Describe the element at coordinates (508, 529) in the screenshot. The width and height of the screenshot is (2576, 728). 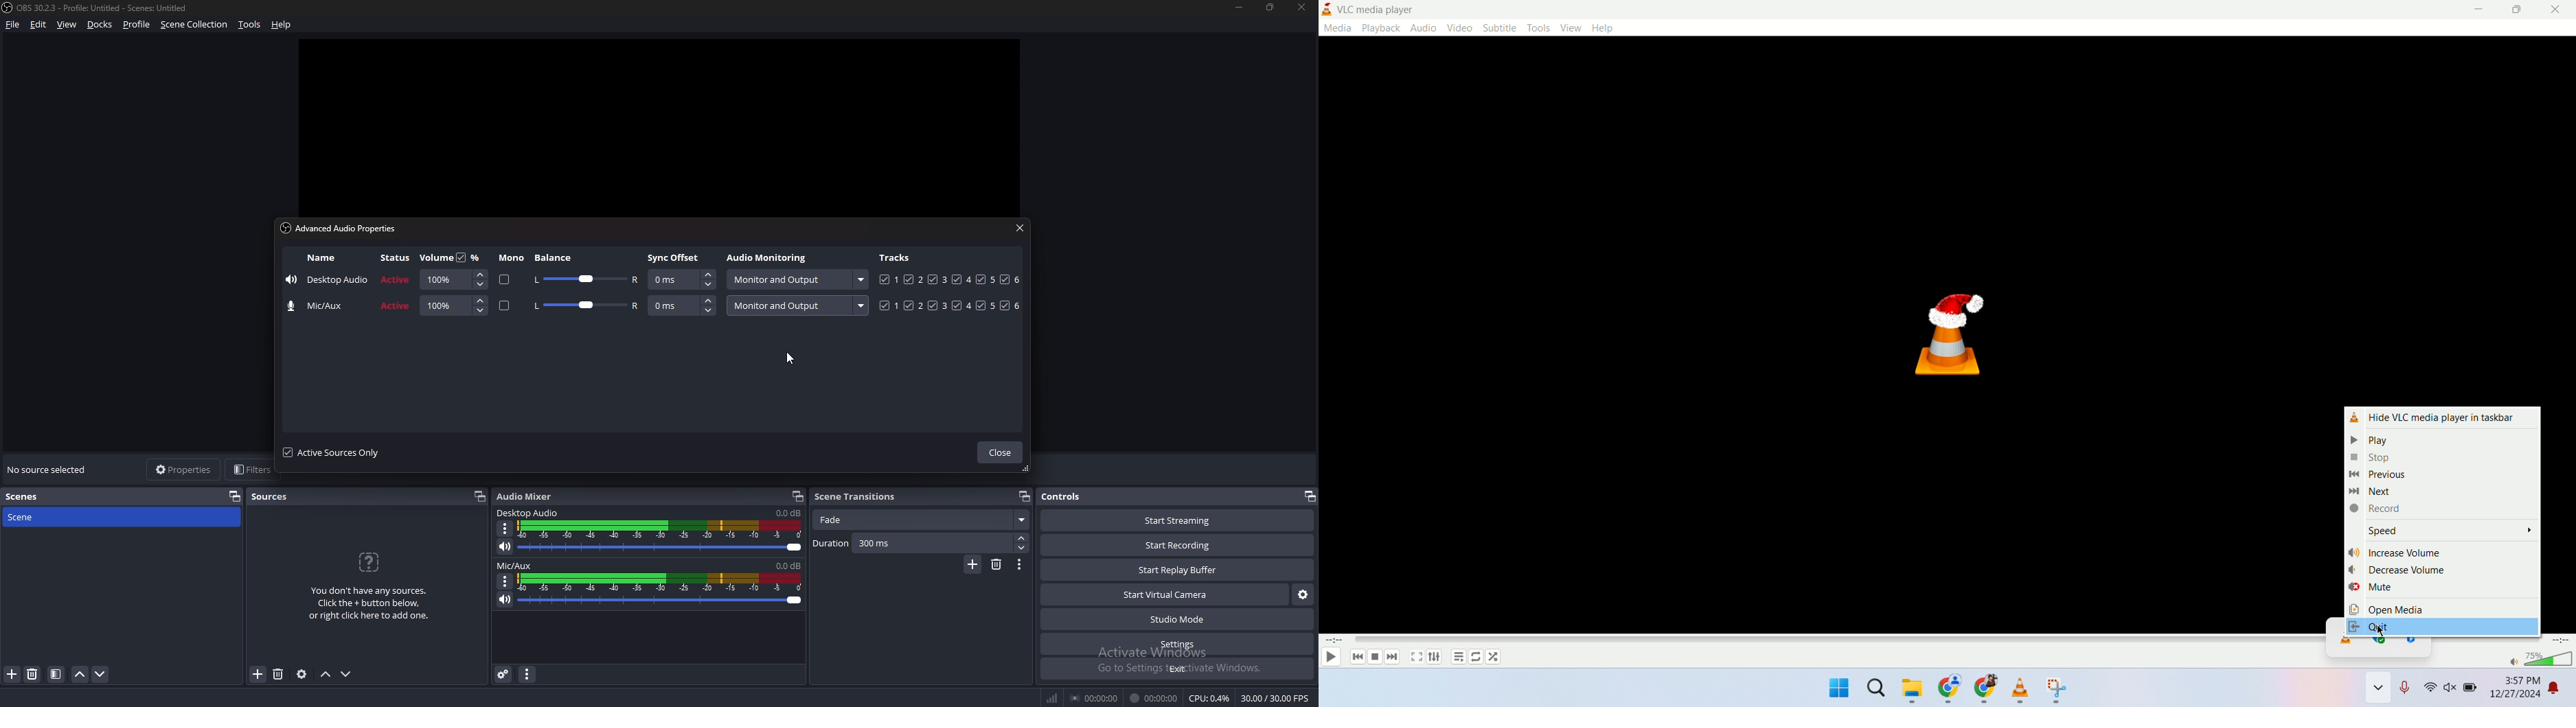
I see `options` at that location.